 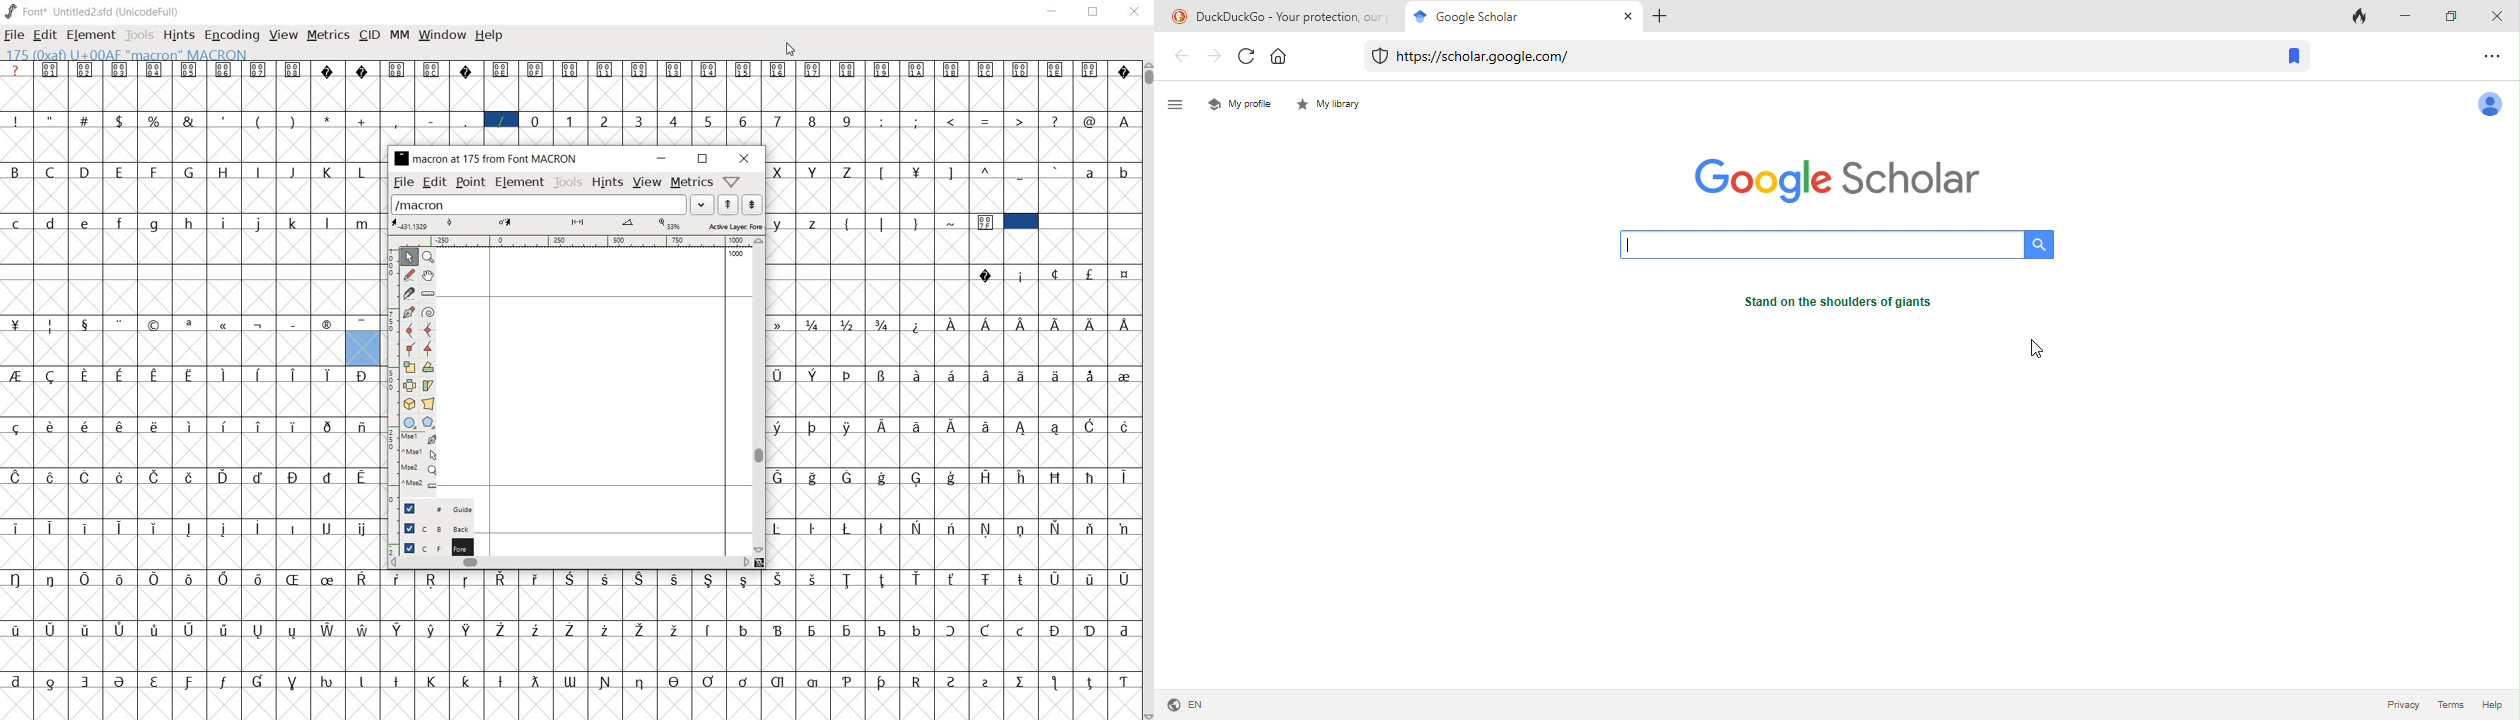 I want to click on Symbol, so click(x=1056, y=629).